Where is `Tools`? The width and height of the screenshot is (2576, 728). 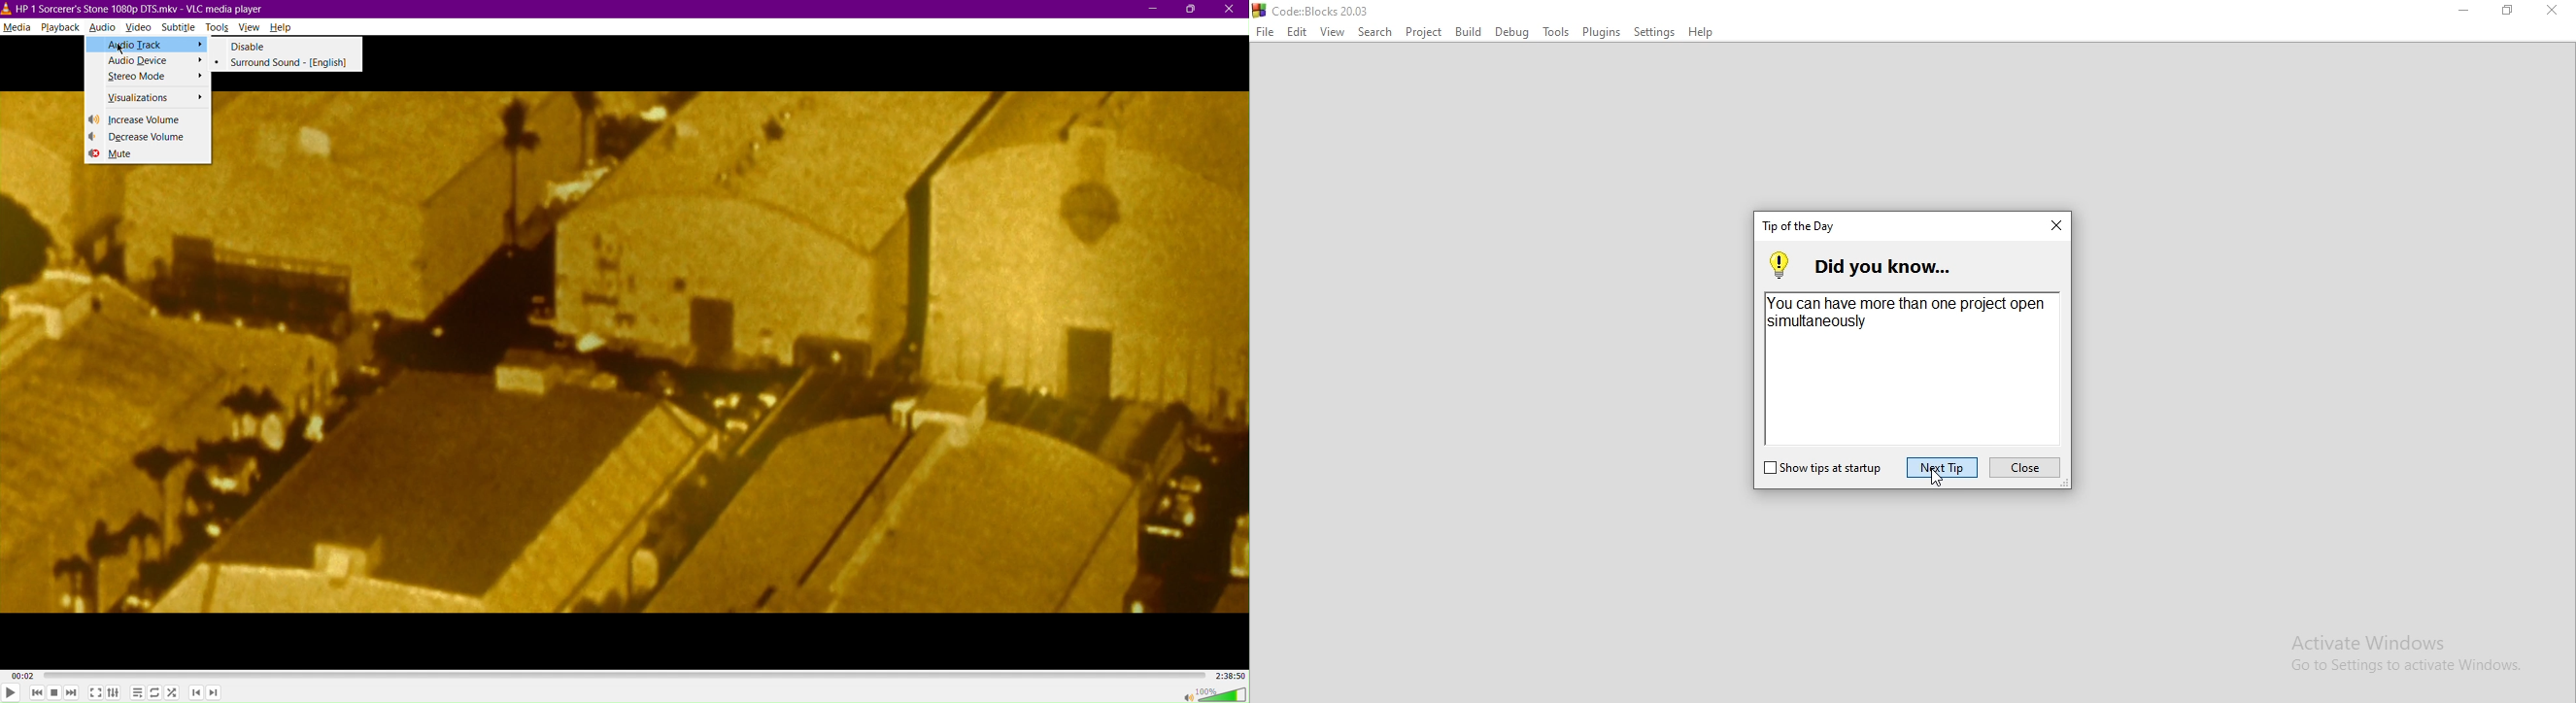 Tools is located at coordinates (219, 28).